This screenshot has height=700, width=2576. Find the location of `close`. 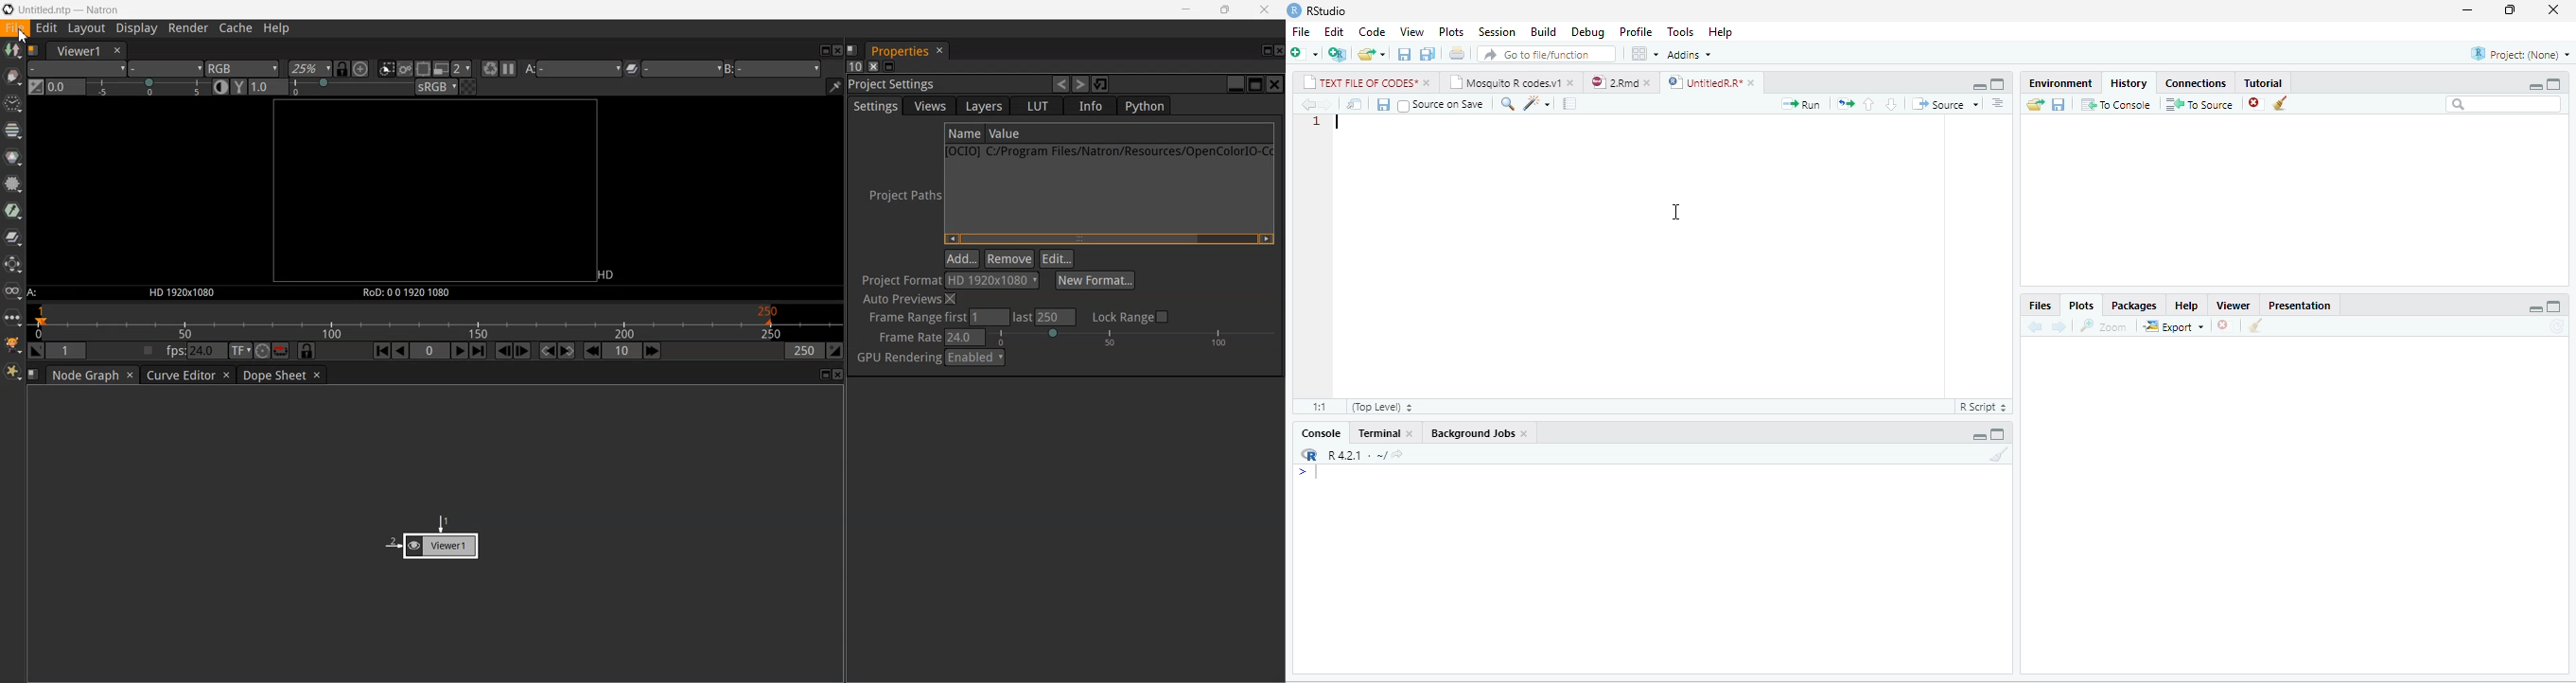

close is located at coordinates (1650, 82).